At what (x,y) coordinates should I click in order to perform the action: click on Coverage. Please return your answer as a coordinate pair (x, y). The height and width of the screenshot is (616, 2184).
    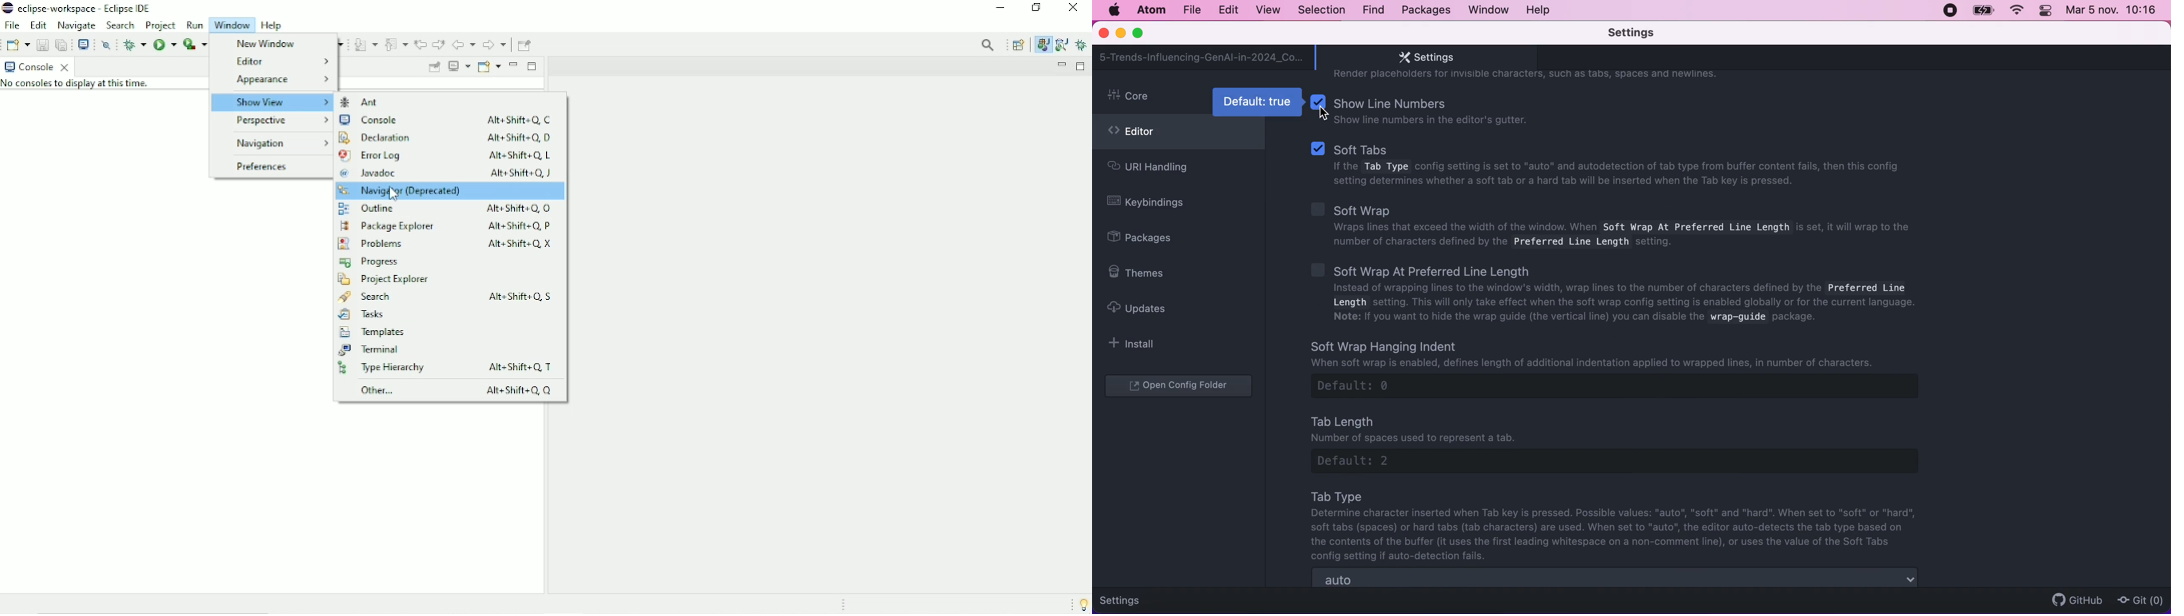
    Looking at the image, I should click on (194, 44).